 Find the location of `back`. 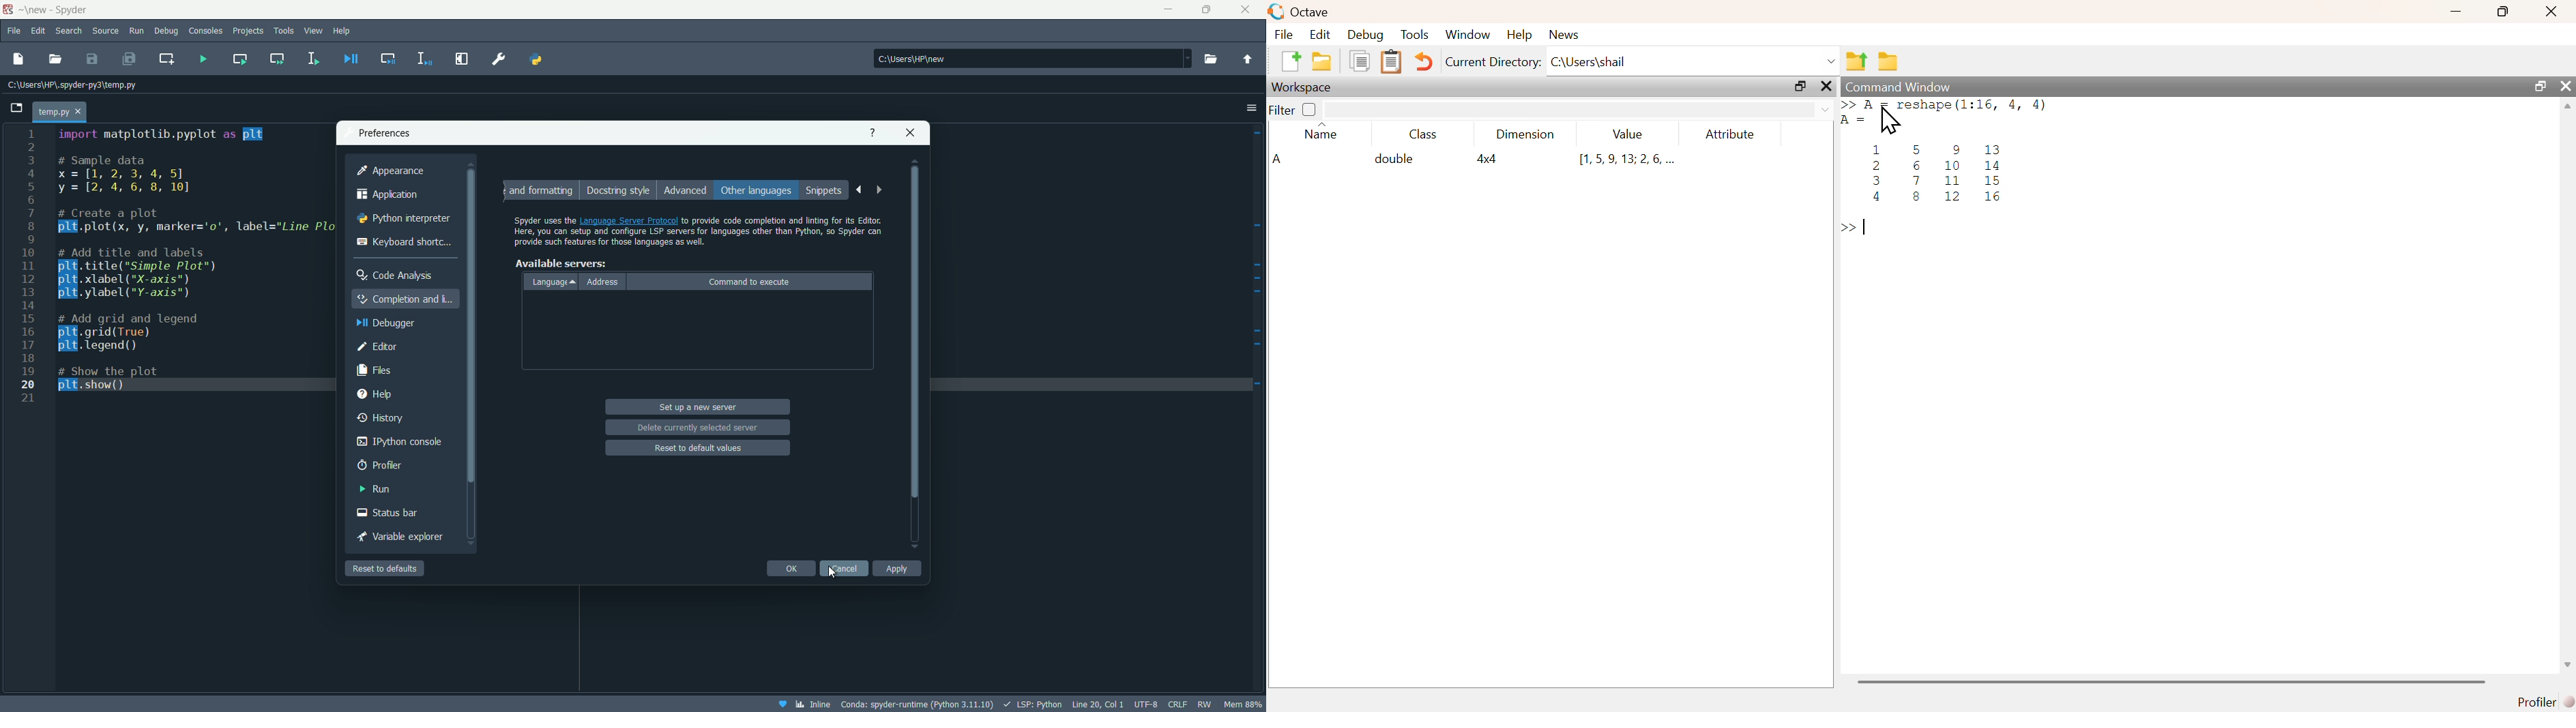

back is located at coordinates (858, 190).